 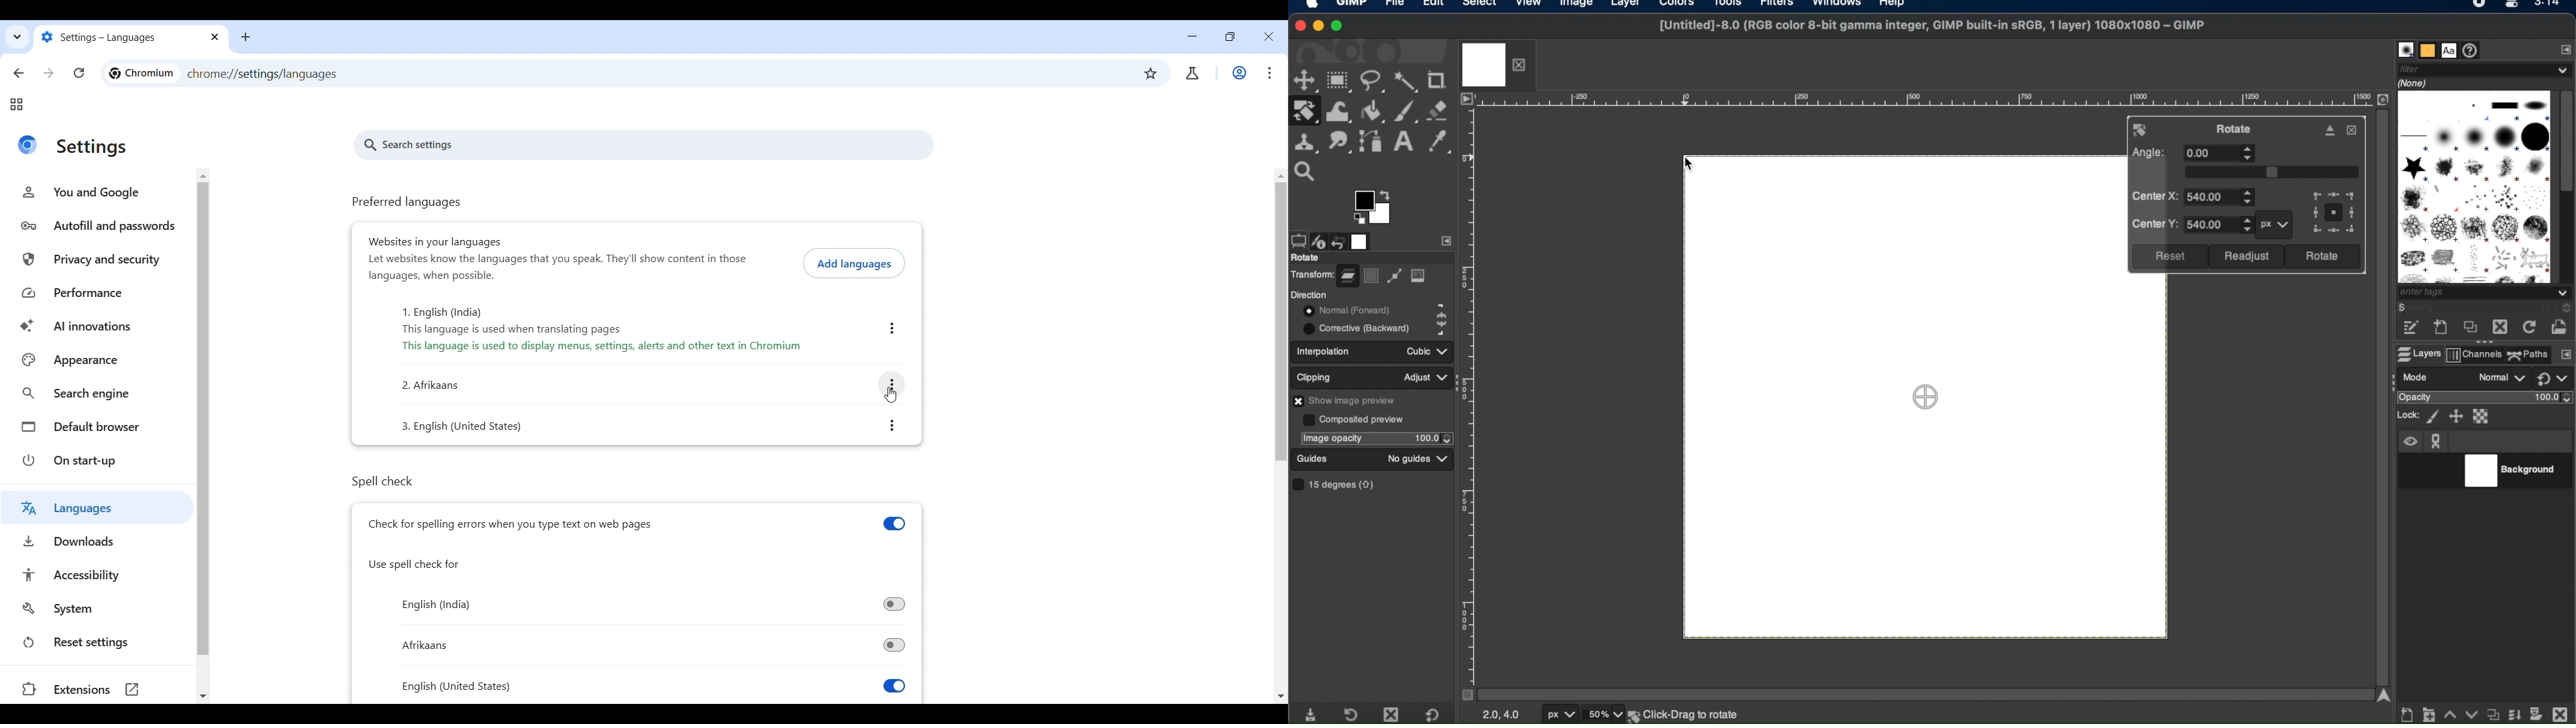 What do you see at coordinates (1362, 241) in the screenshot?
I see `images` at bounding box center [1362, 241].